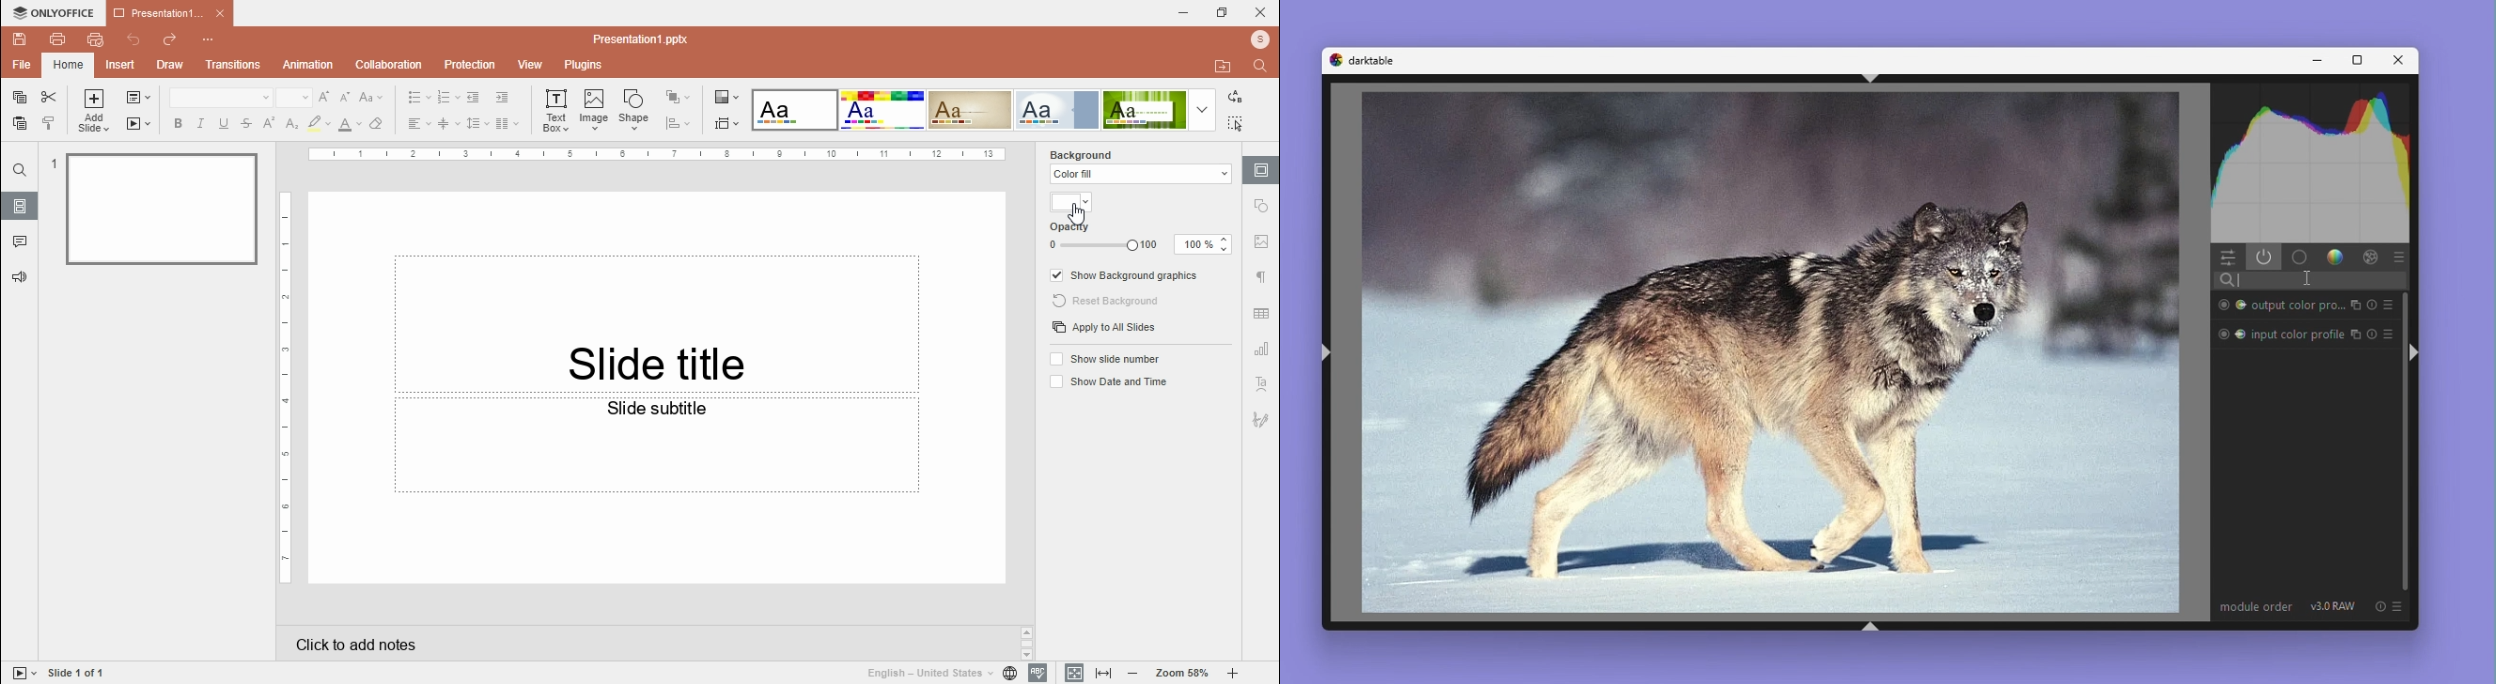 The height and width of the screenshot is (700, 2520). Describe the element at coordinates (221, 98) in the screenshot. I see `font` at that location.